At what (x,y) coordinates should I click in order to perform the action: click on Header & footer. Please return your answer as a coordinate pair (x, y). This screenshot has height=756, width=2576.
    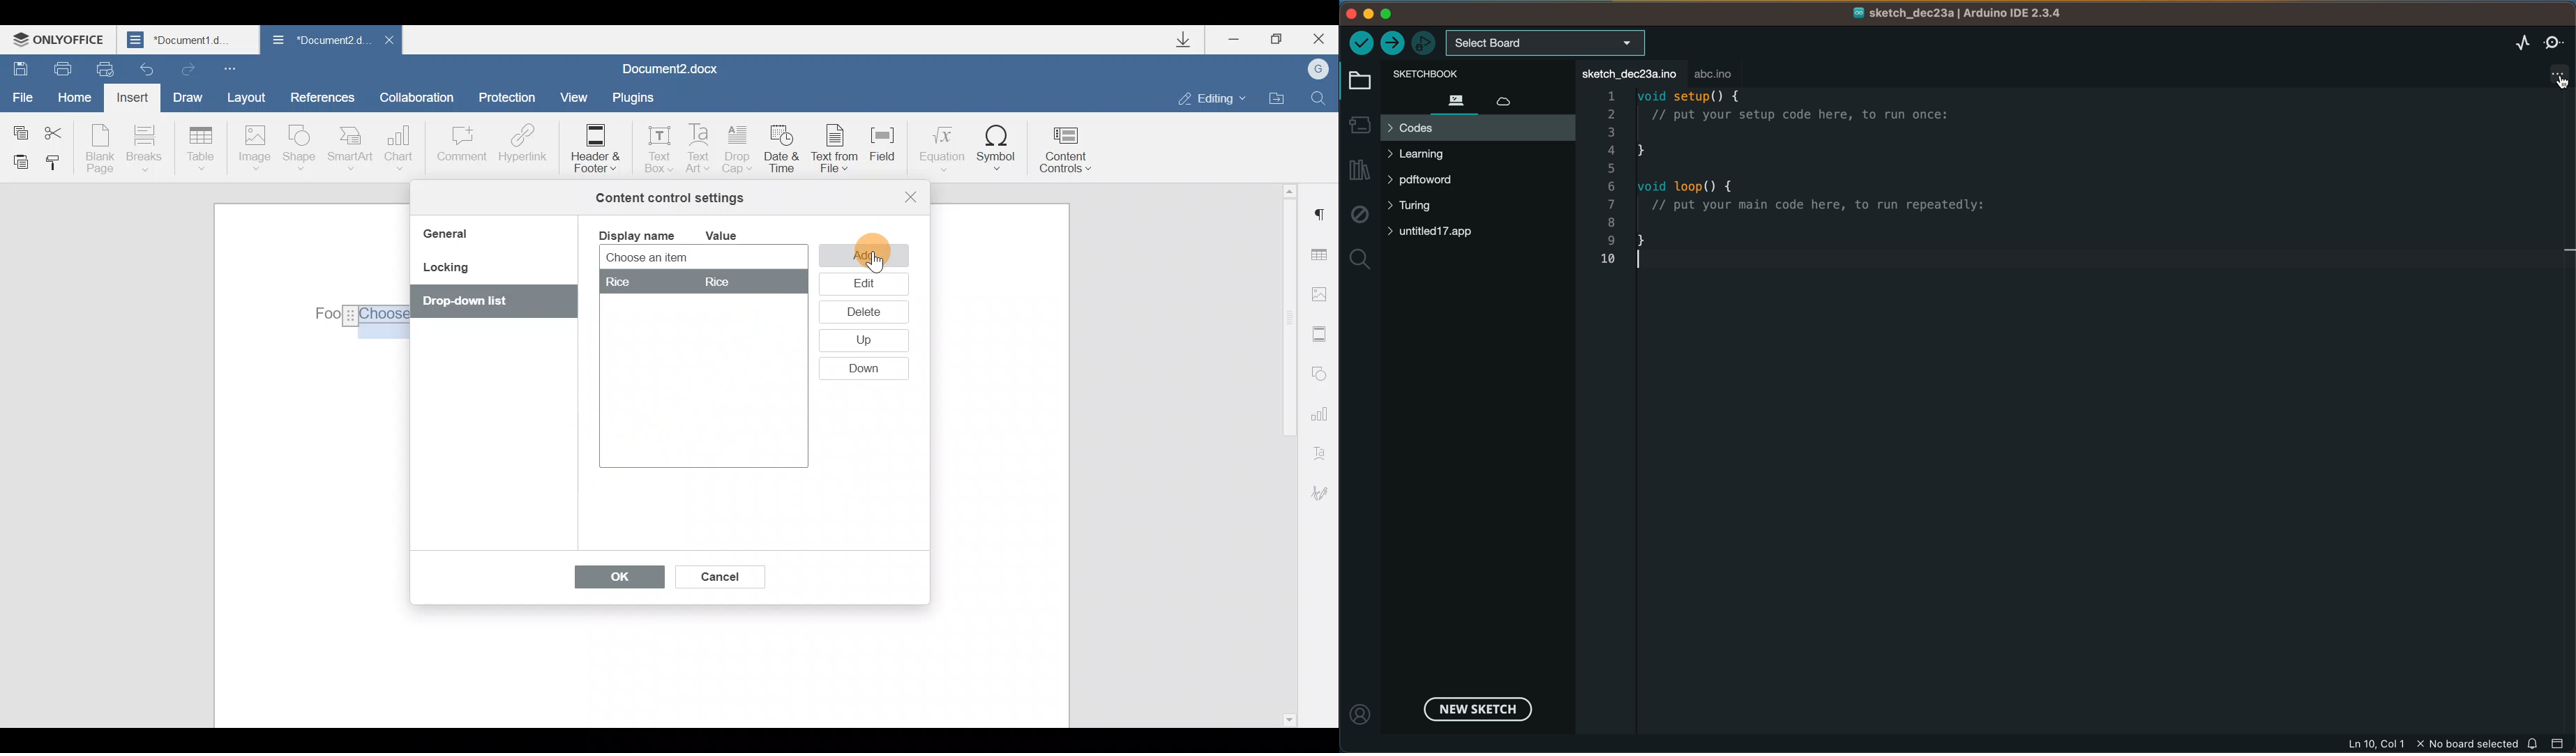
    Looking at the image, I should click on (594, 147).